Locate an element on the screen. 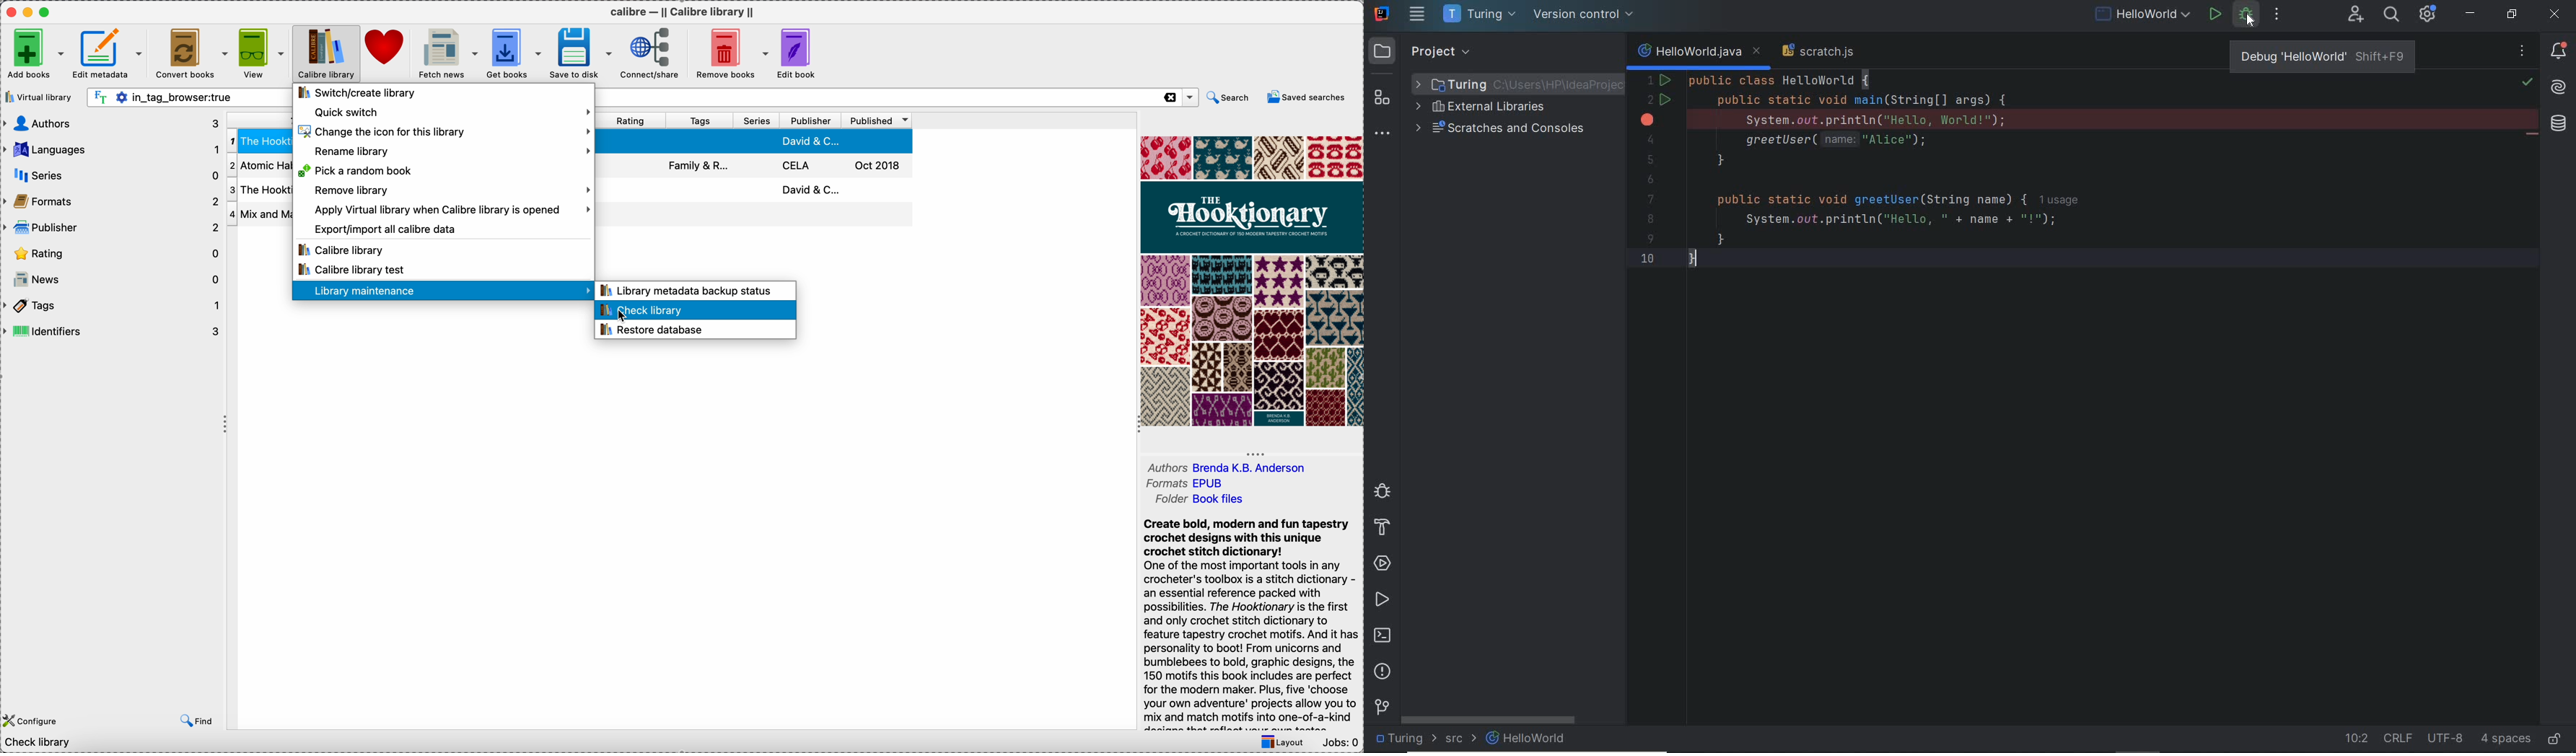 Image resolution: width=2576 pixels, height=756 pixels. published is located at coordinates (877, 121).